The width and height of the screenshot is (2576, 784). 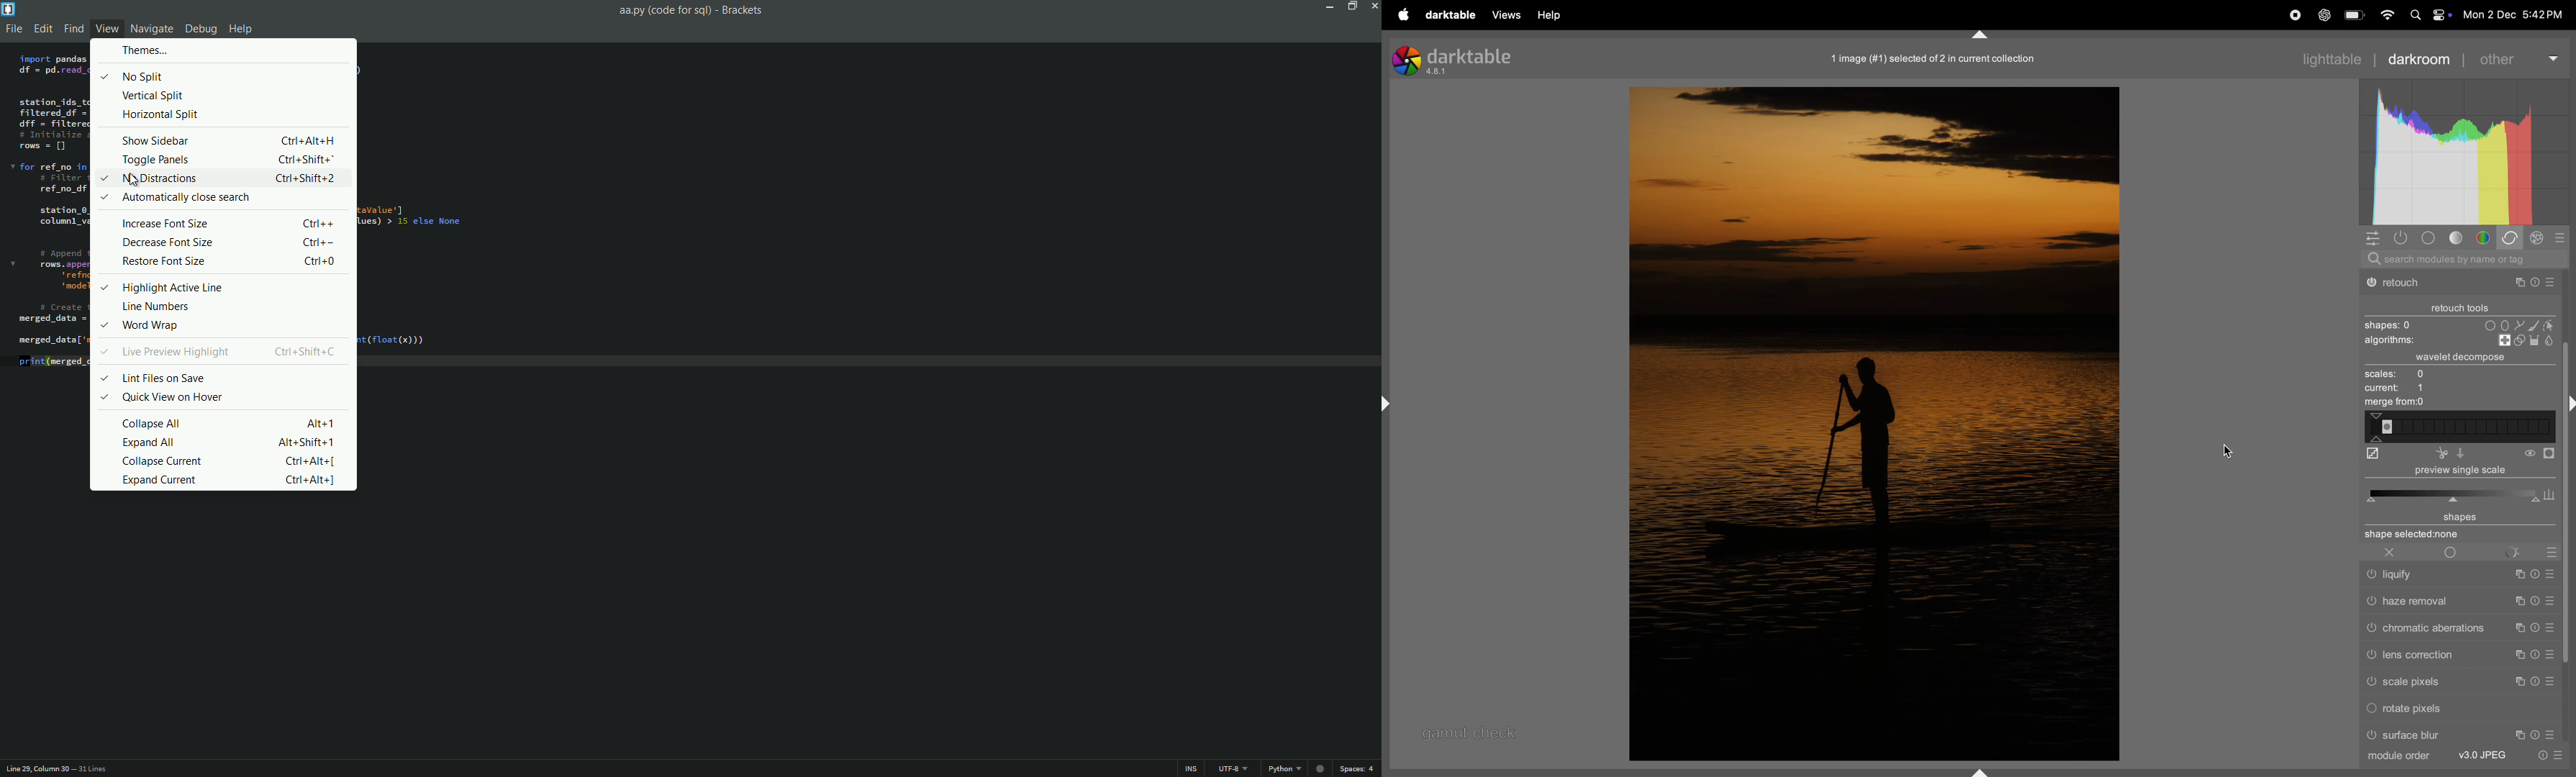 I want to click on themes, so click(x=145, y=51).